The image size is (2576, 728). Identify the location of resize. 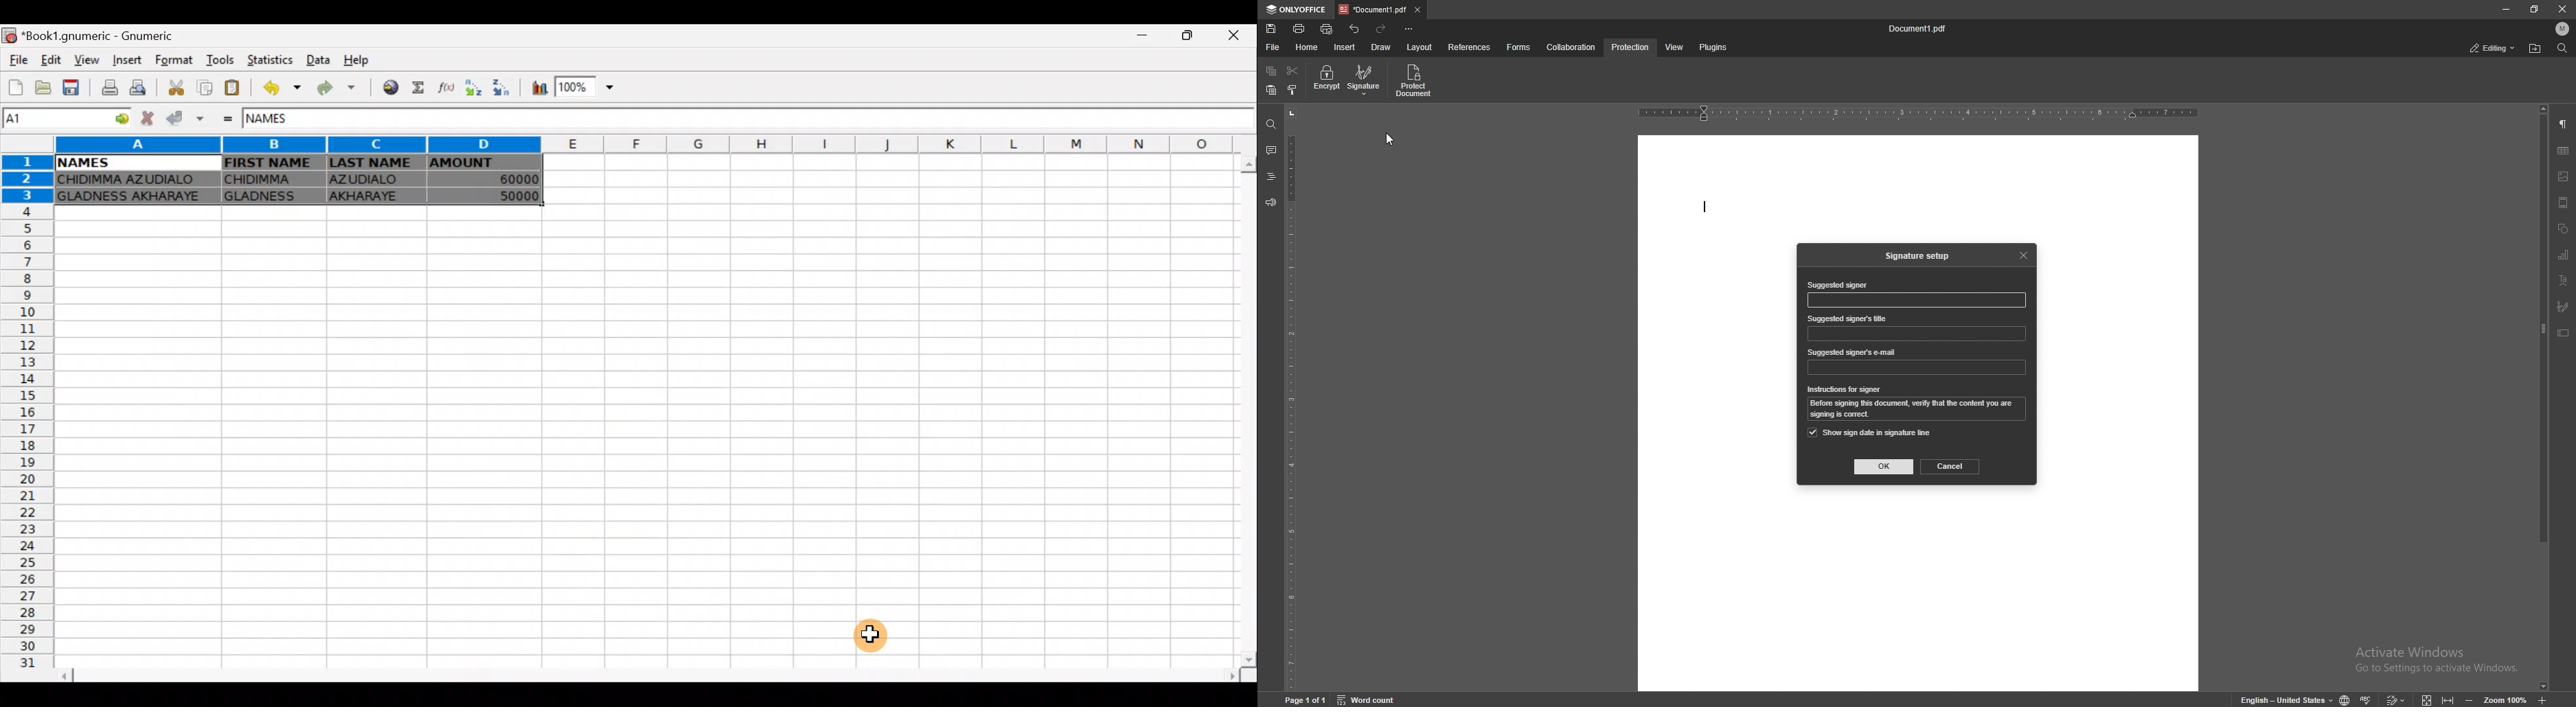
(2535, 9).